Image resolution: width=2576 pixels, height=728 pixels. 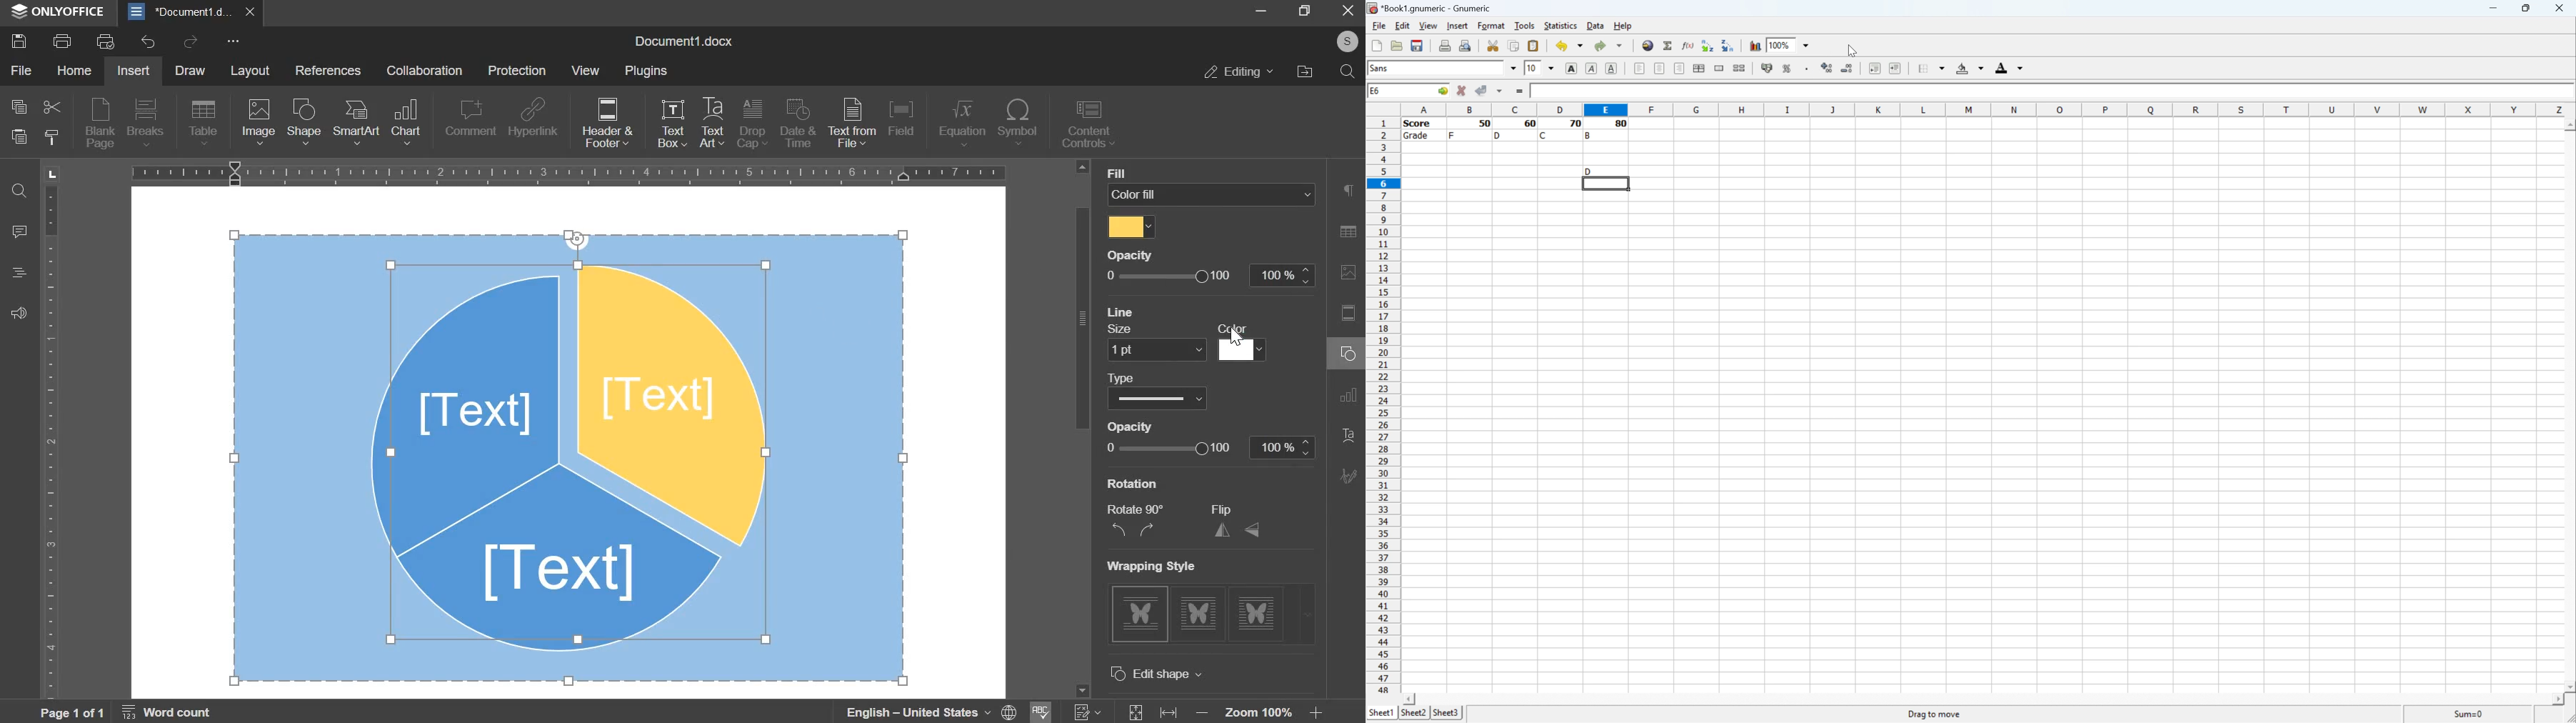 What do you see at coordinates (1223, 509) in the screenshot?
I see `` at bounding box center [1223, 509].